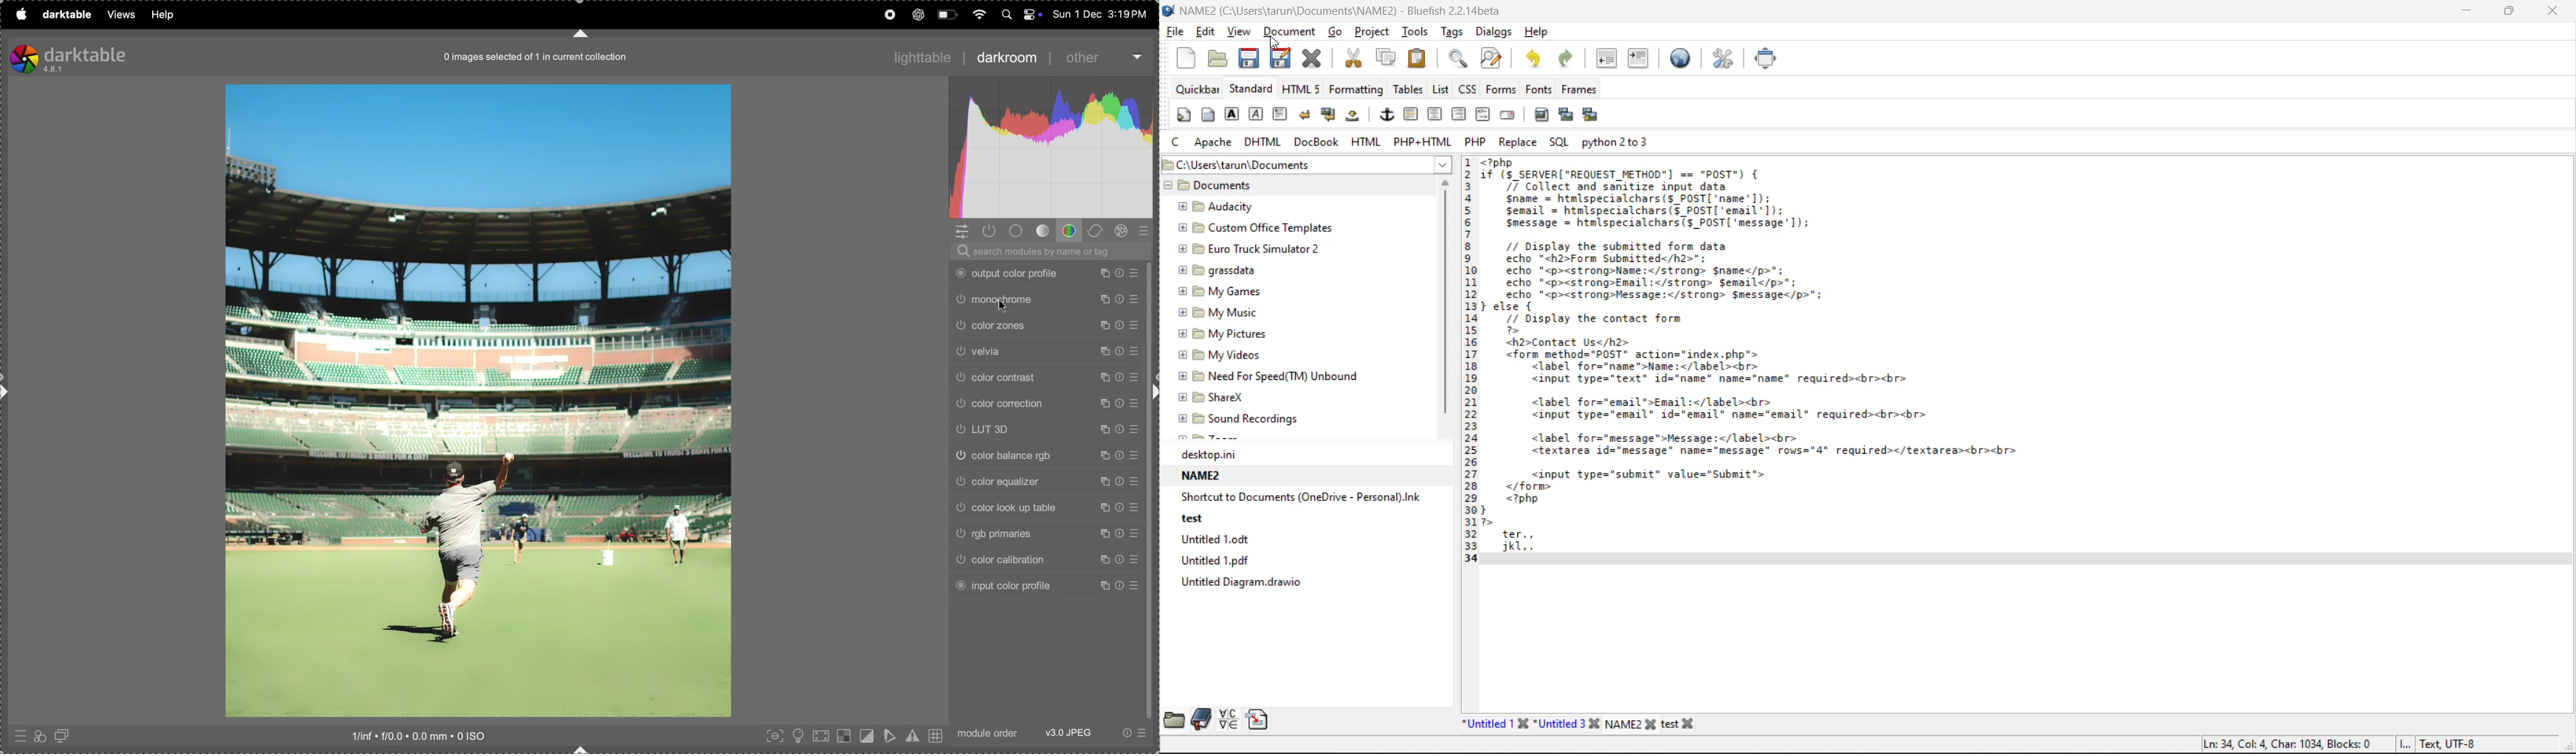 The width and height of the screenshot is (2576, 756). Describe the element at coordinates (1228, 720) in the screenshot. I see `charmap` at that location.